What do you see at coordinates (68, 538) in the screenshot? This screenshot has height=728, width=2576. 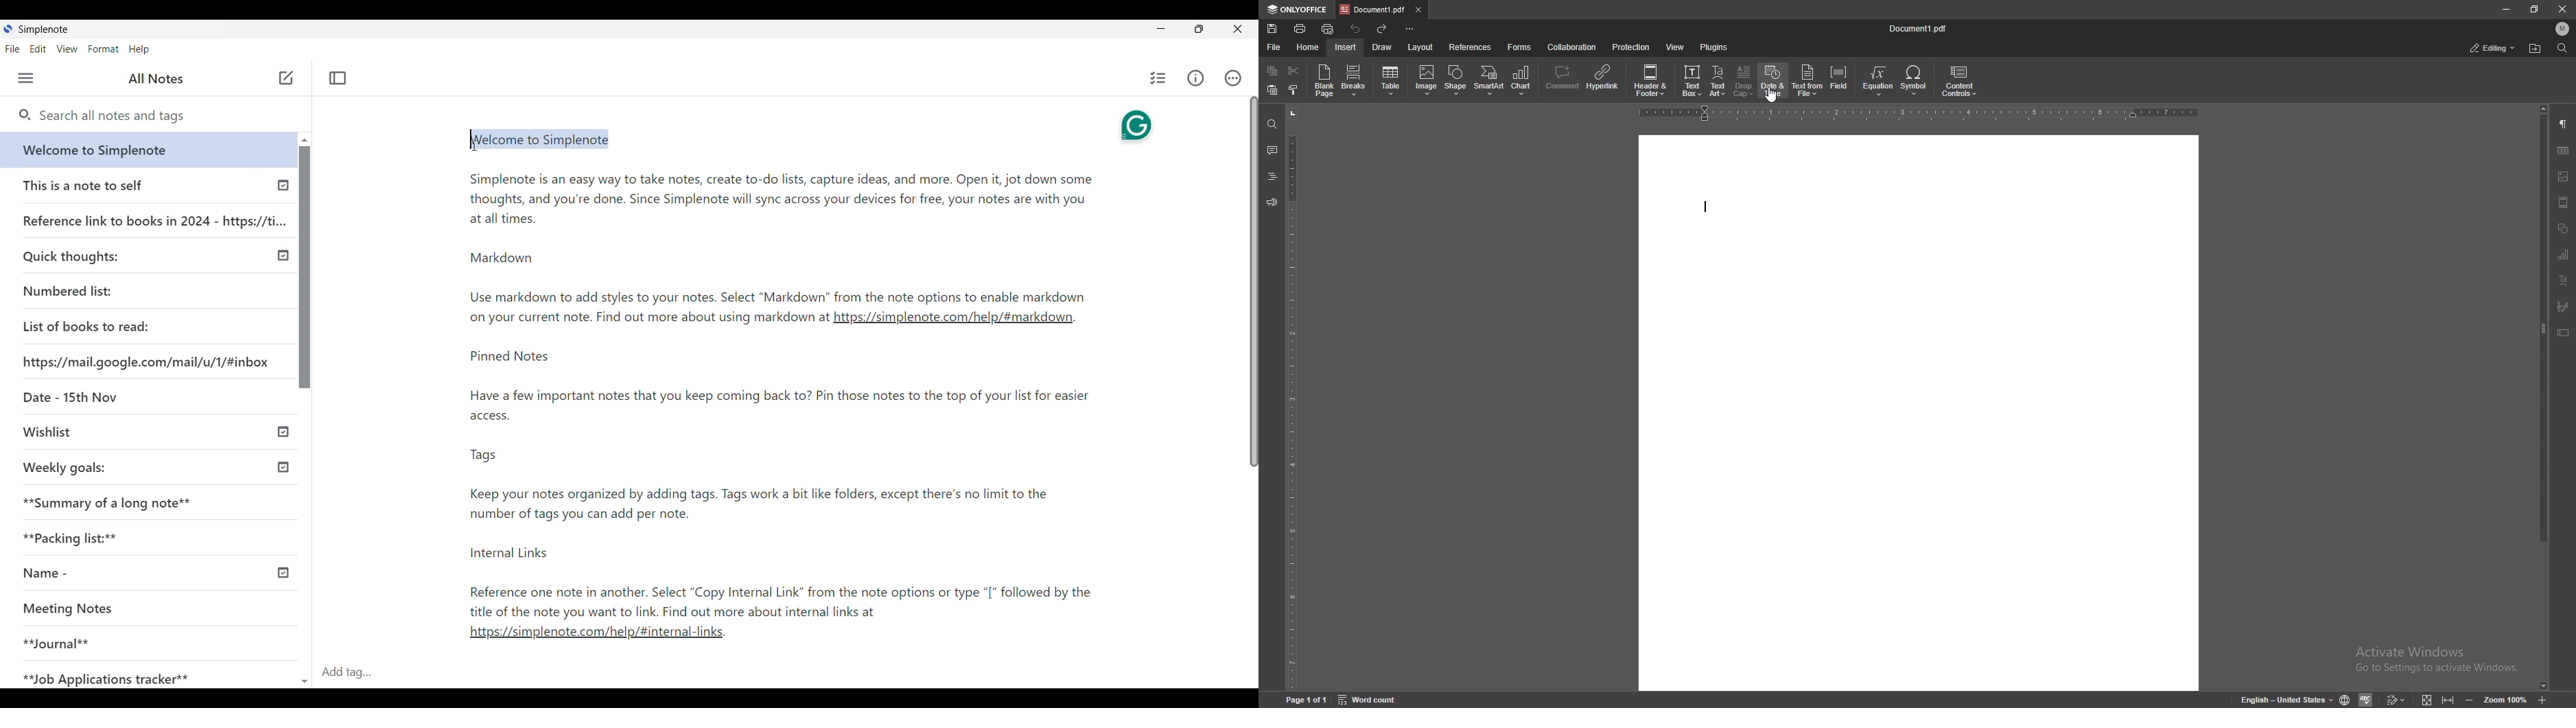 I see `Packing list` at bounding box center [68, 538].